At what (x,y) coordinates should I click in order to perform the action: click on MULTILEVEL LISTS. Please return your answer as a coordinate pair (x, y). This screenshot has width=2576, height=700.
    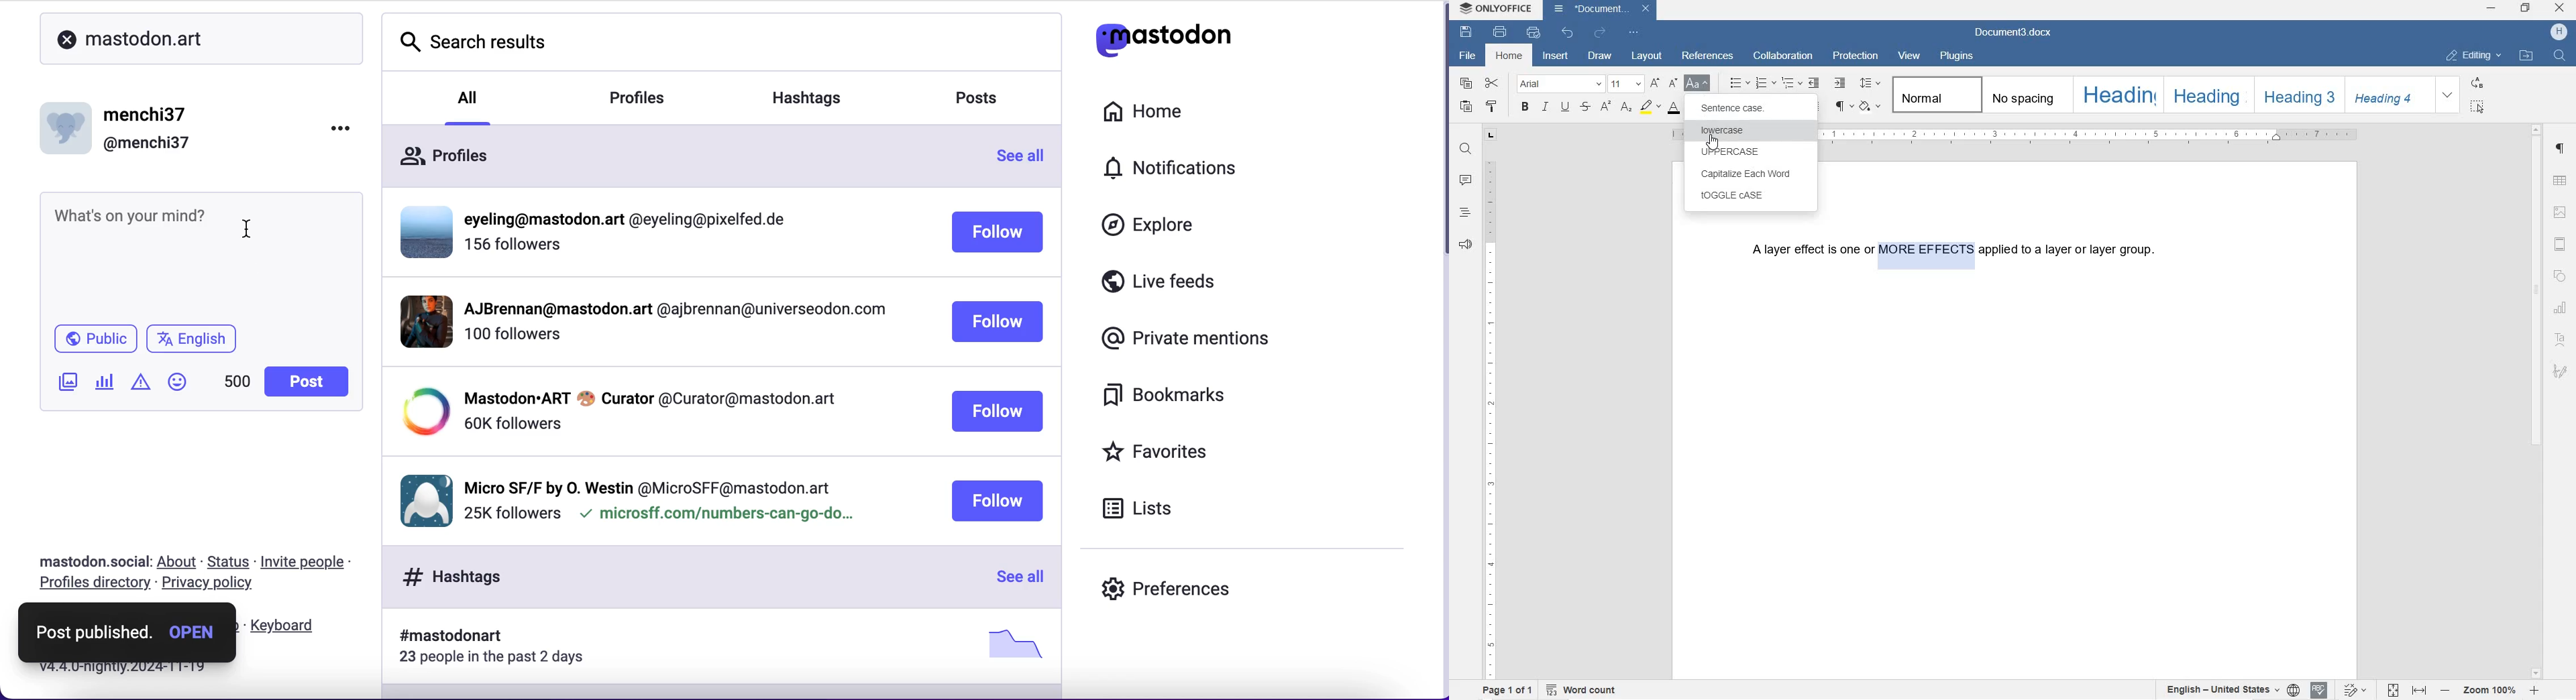
    Looking at the image, I should click on (1793, 84).